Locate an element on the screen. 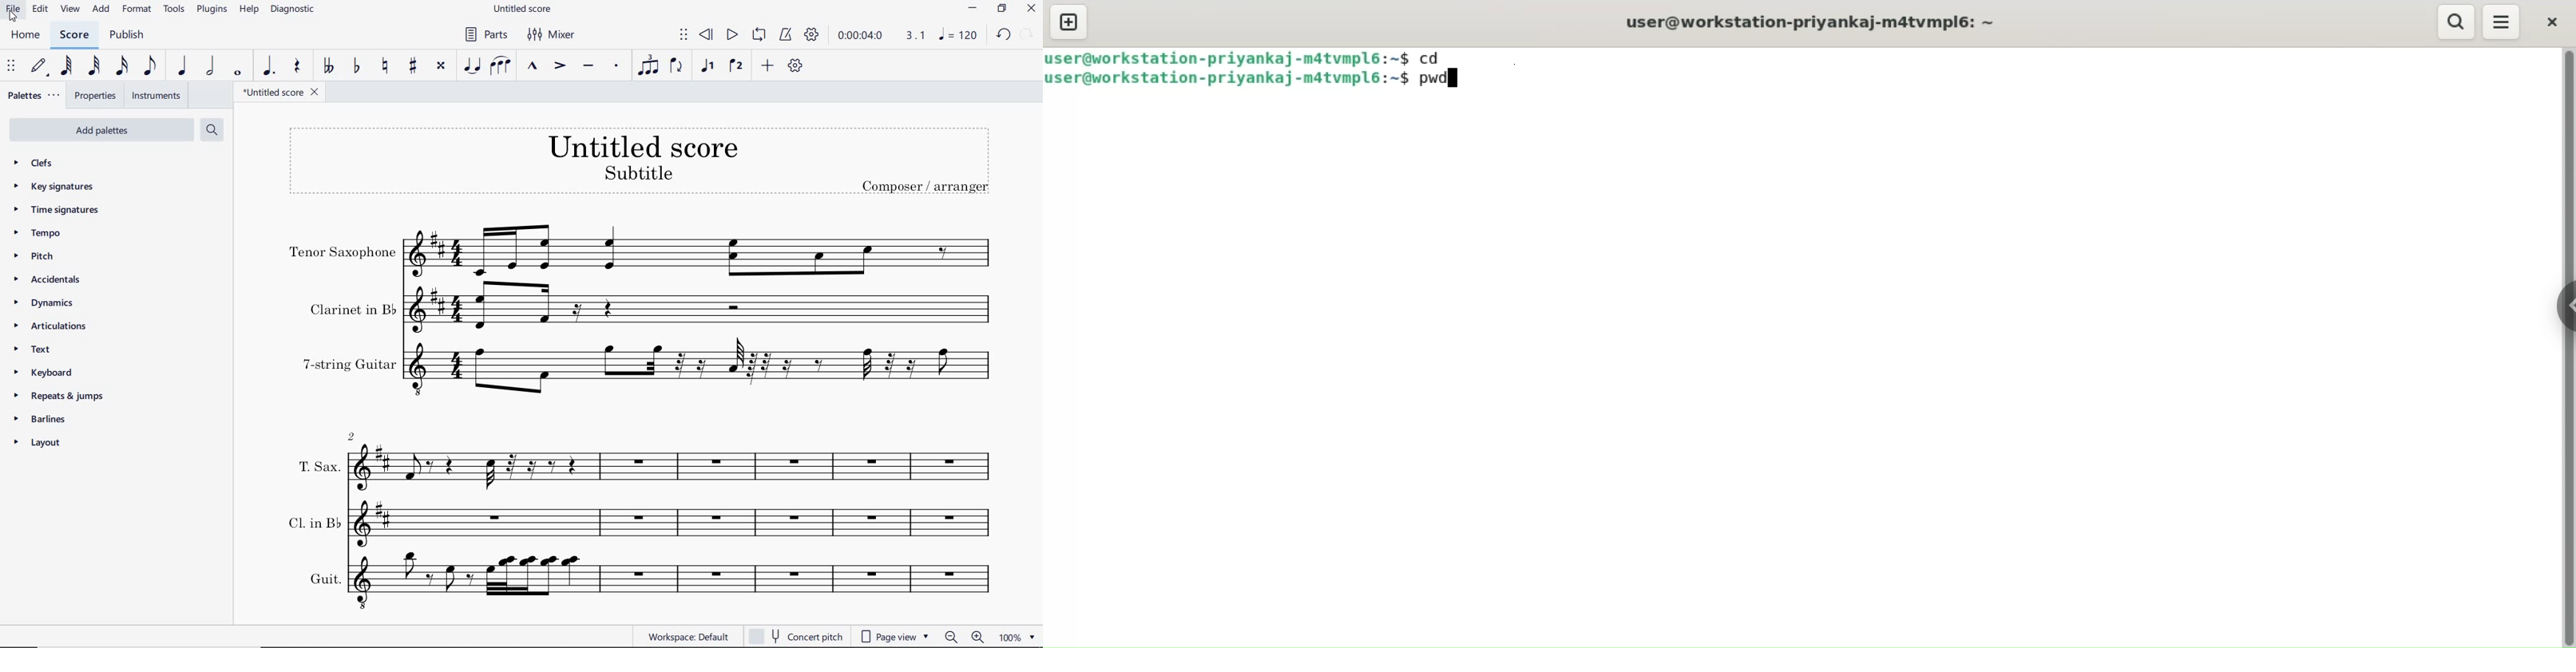 The image size is (2576, 672). MIXER is located at coordinates (556, 35).